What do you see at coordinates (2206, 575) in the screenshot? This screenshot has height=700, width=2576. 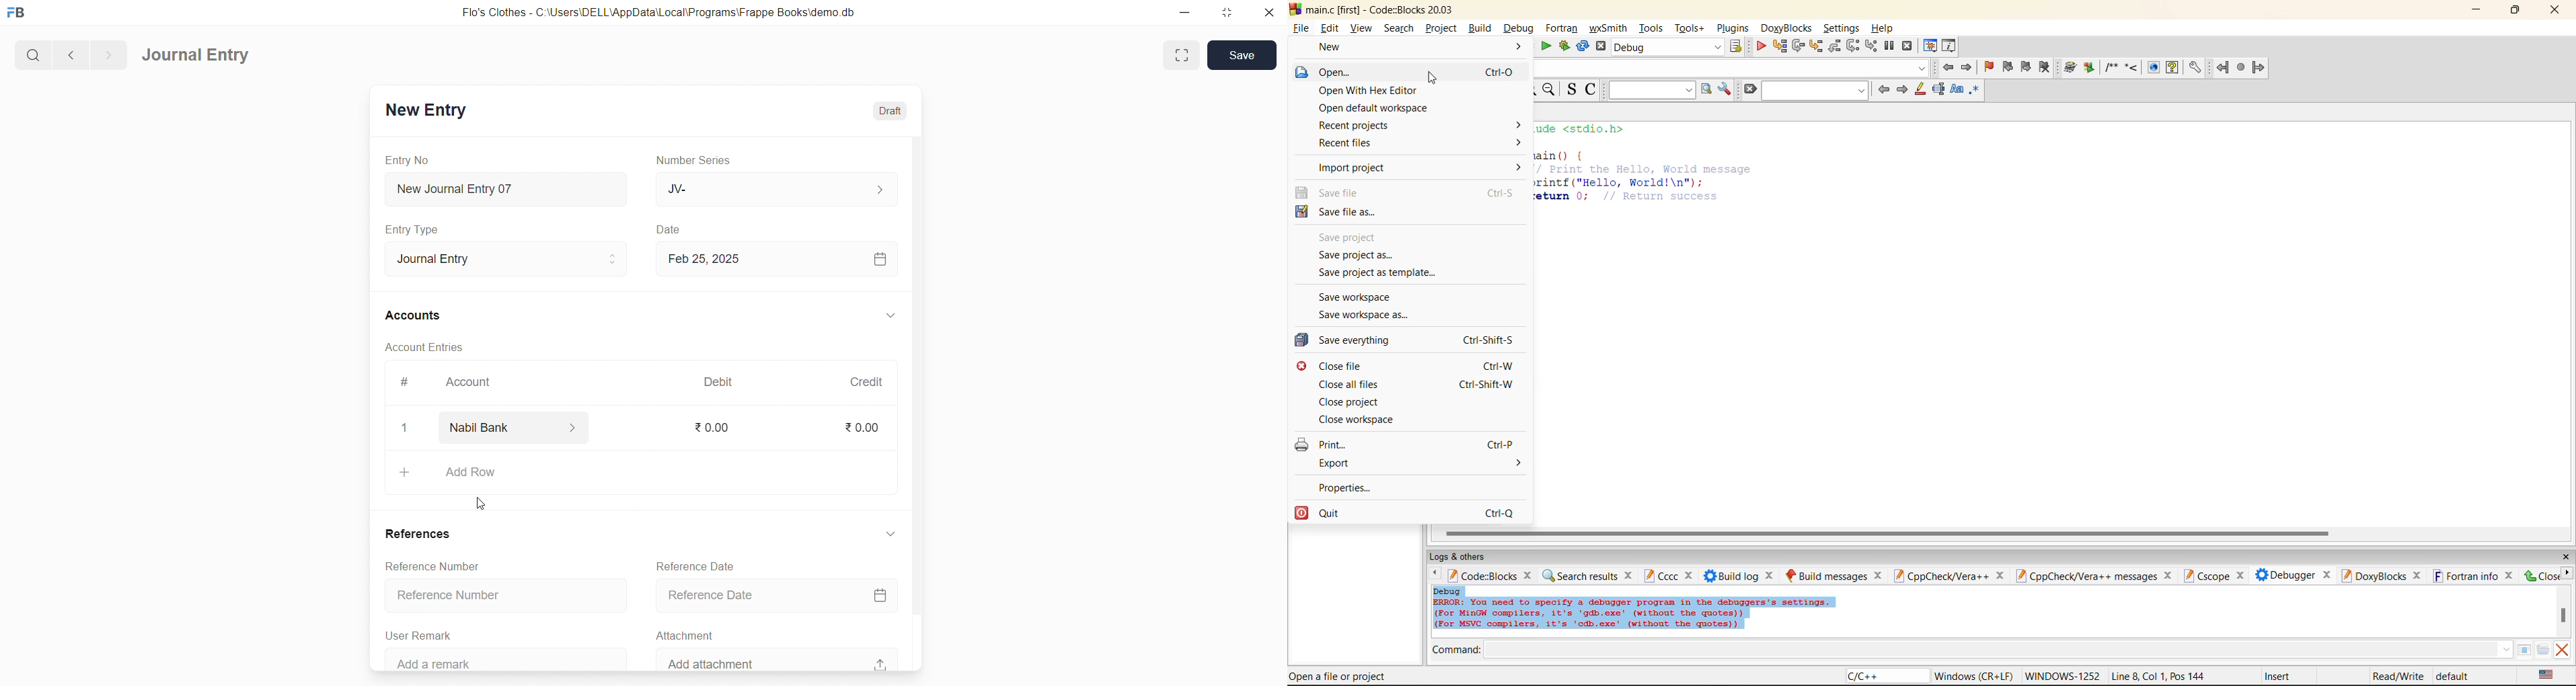 I see `cscope` at bounding box center [2206, 575].